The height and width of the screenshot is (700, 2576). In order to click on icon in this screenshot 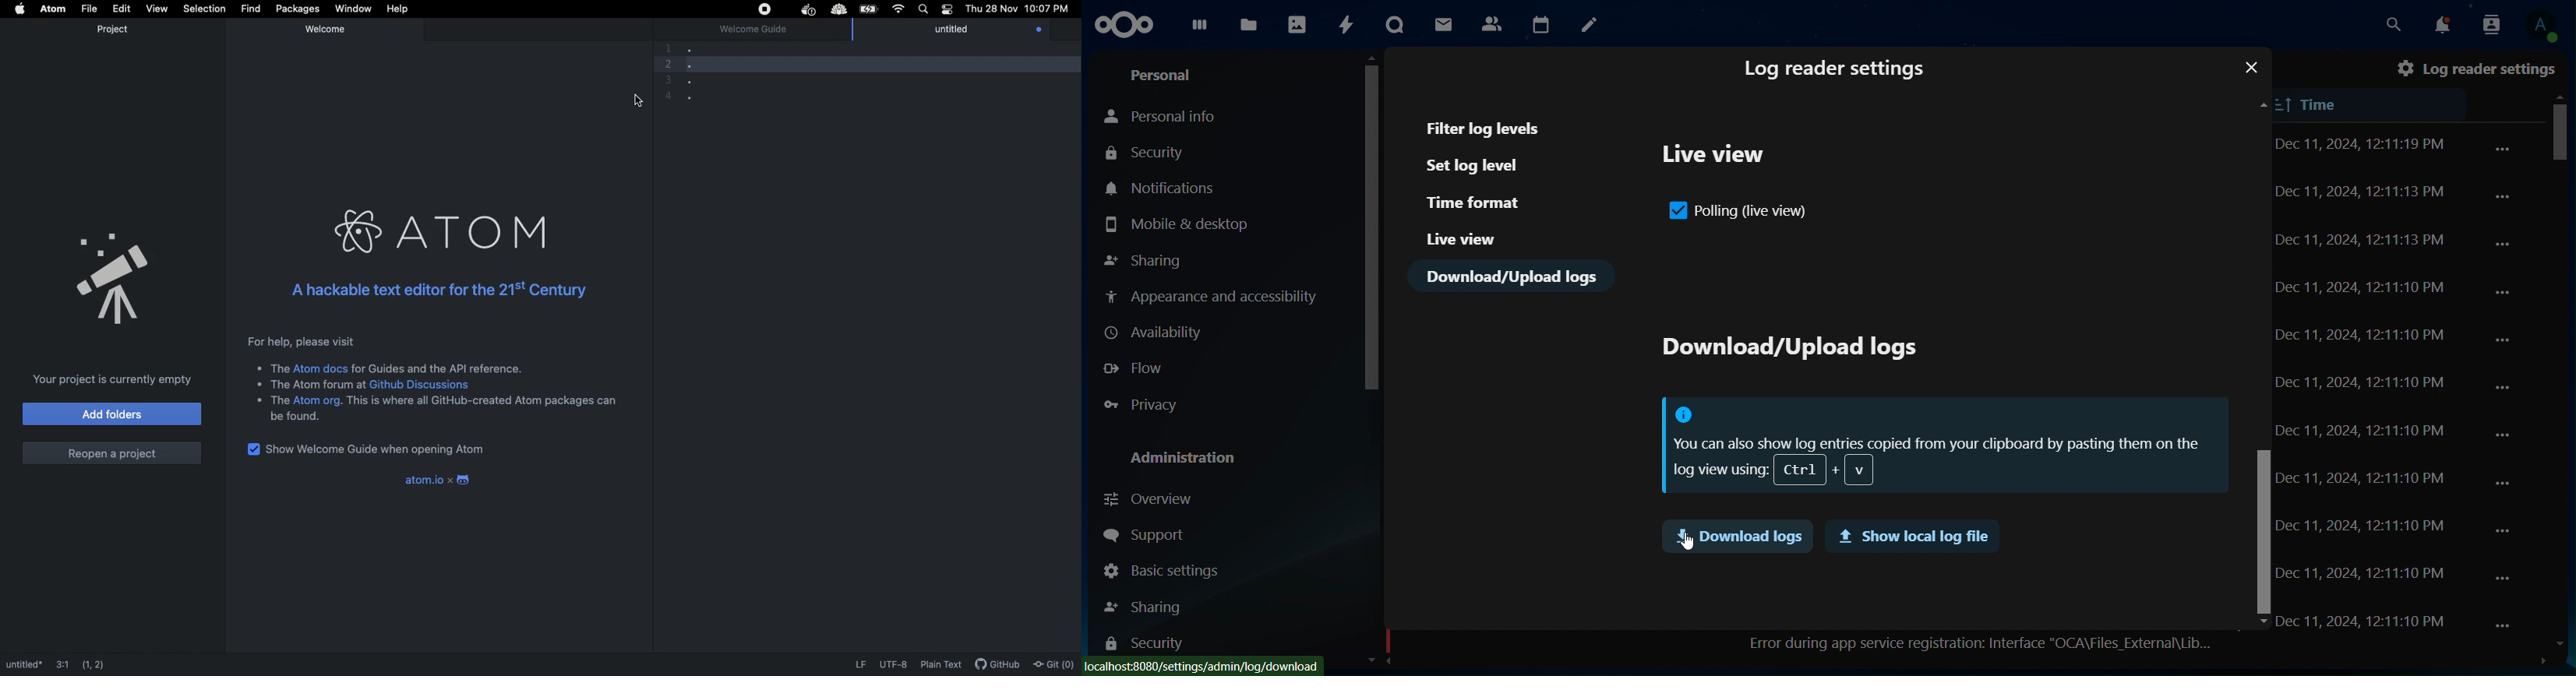, I will do `click(1127, 25)`.